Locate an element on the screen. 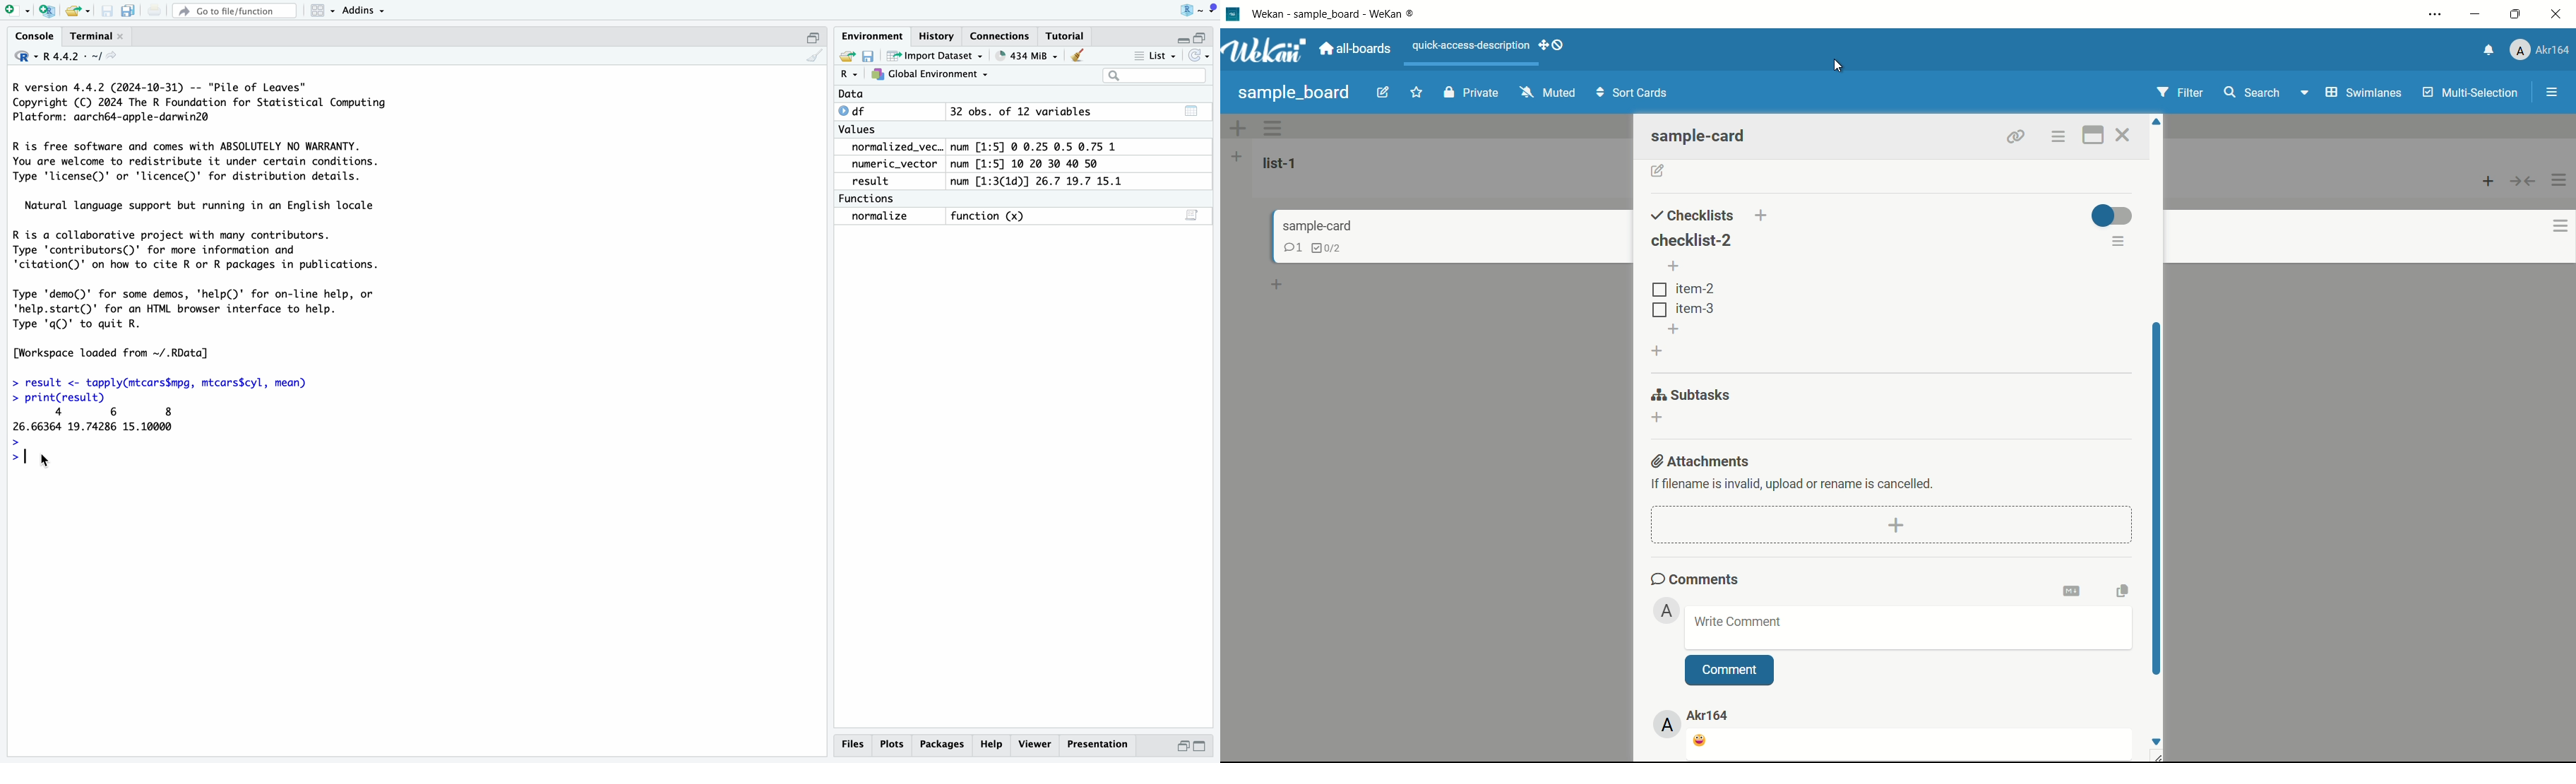 This screenshot has height=784, width=2576. numeric_vector is located at coordinates (894, 163).